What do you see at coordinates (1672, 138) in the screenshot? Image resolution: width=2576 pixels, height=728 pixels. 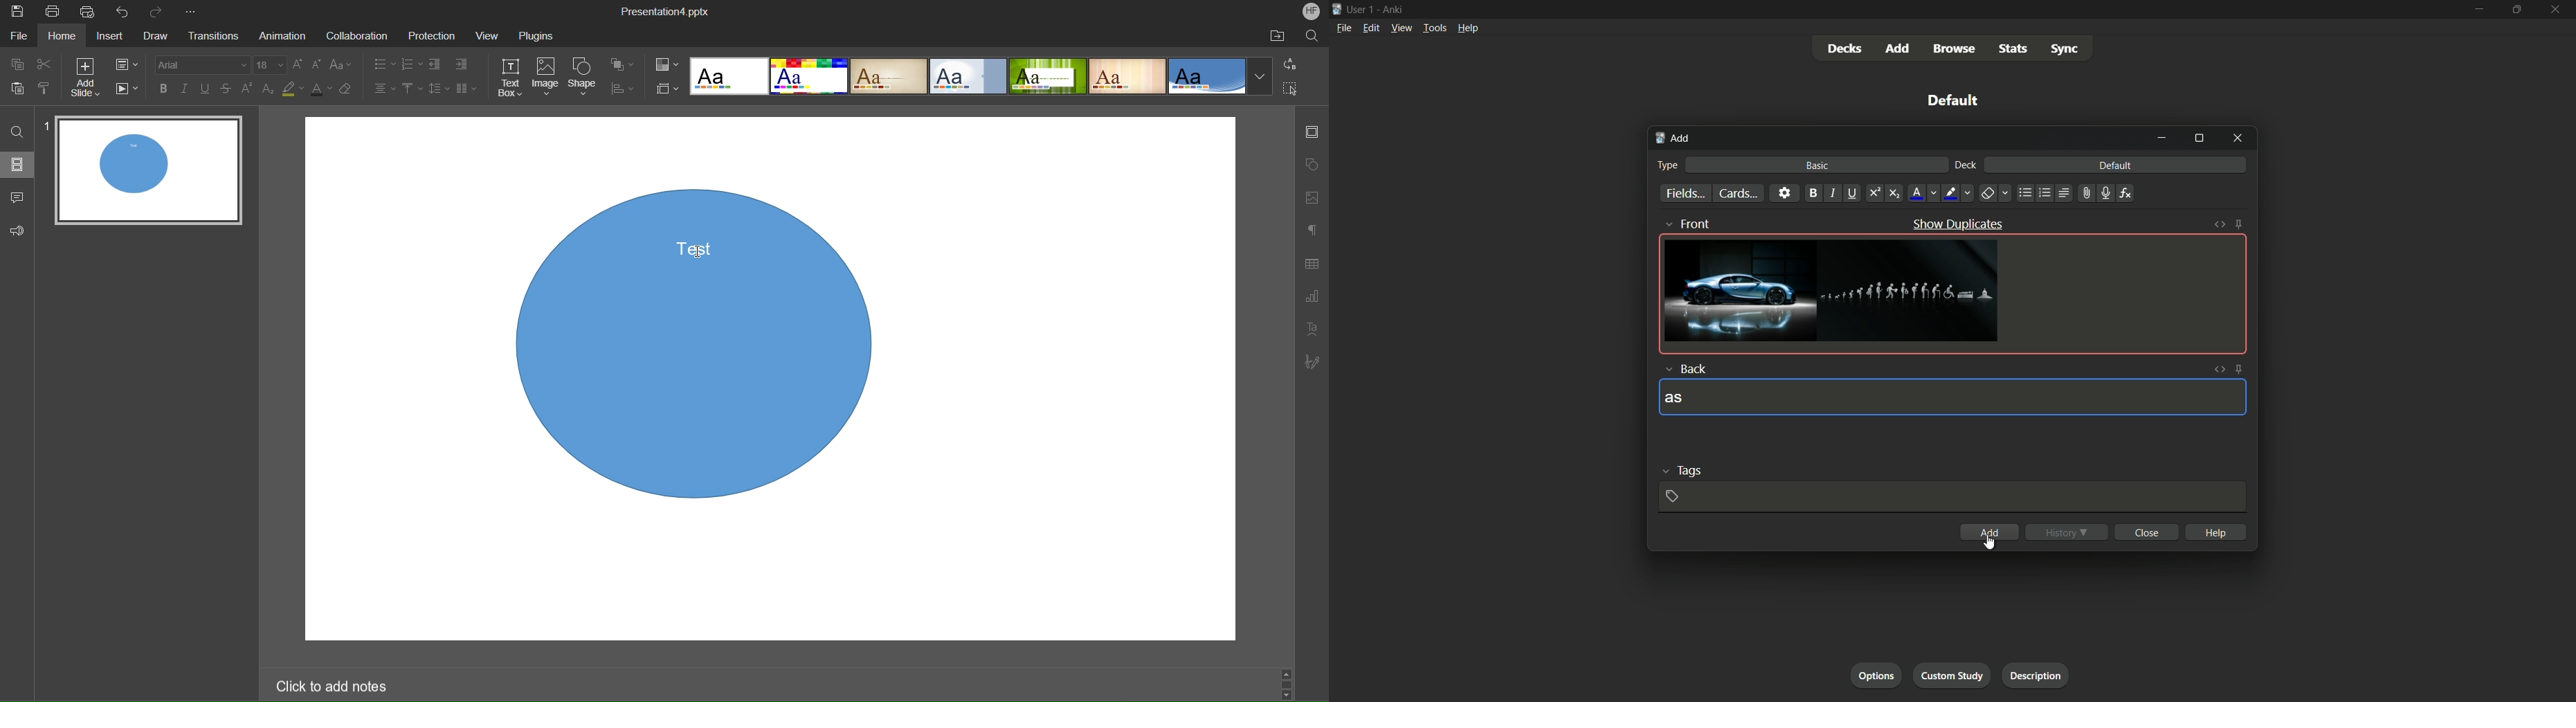 I see `add` at bounding box center [1672, 138].